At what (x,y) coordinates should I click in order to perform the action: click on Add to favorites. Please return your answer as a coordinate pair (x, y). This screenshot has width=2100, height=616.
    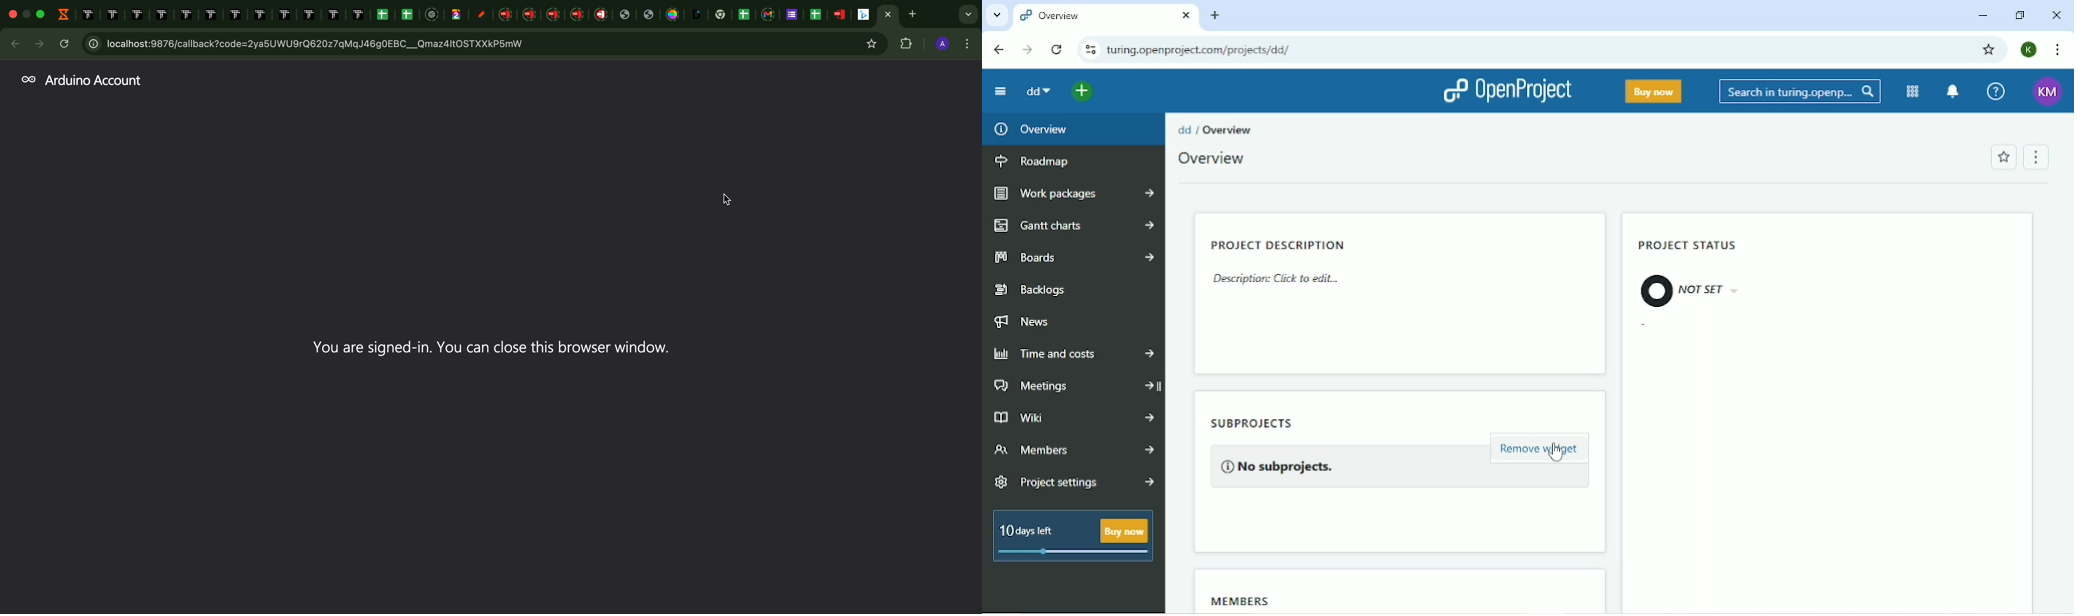
    Looking at the image, I should click on (2002, 158).